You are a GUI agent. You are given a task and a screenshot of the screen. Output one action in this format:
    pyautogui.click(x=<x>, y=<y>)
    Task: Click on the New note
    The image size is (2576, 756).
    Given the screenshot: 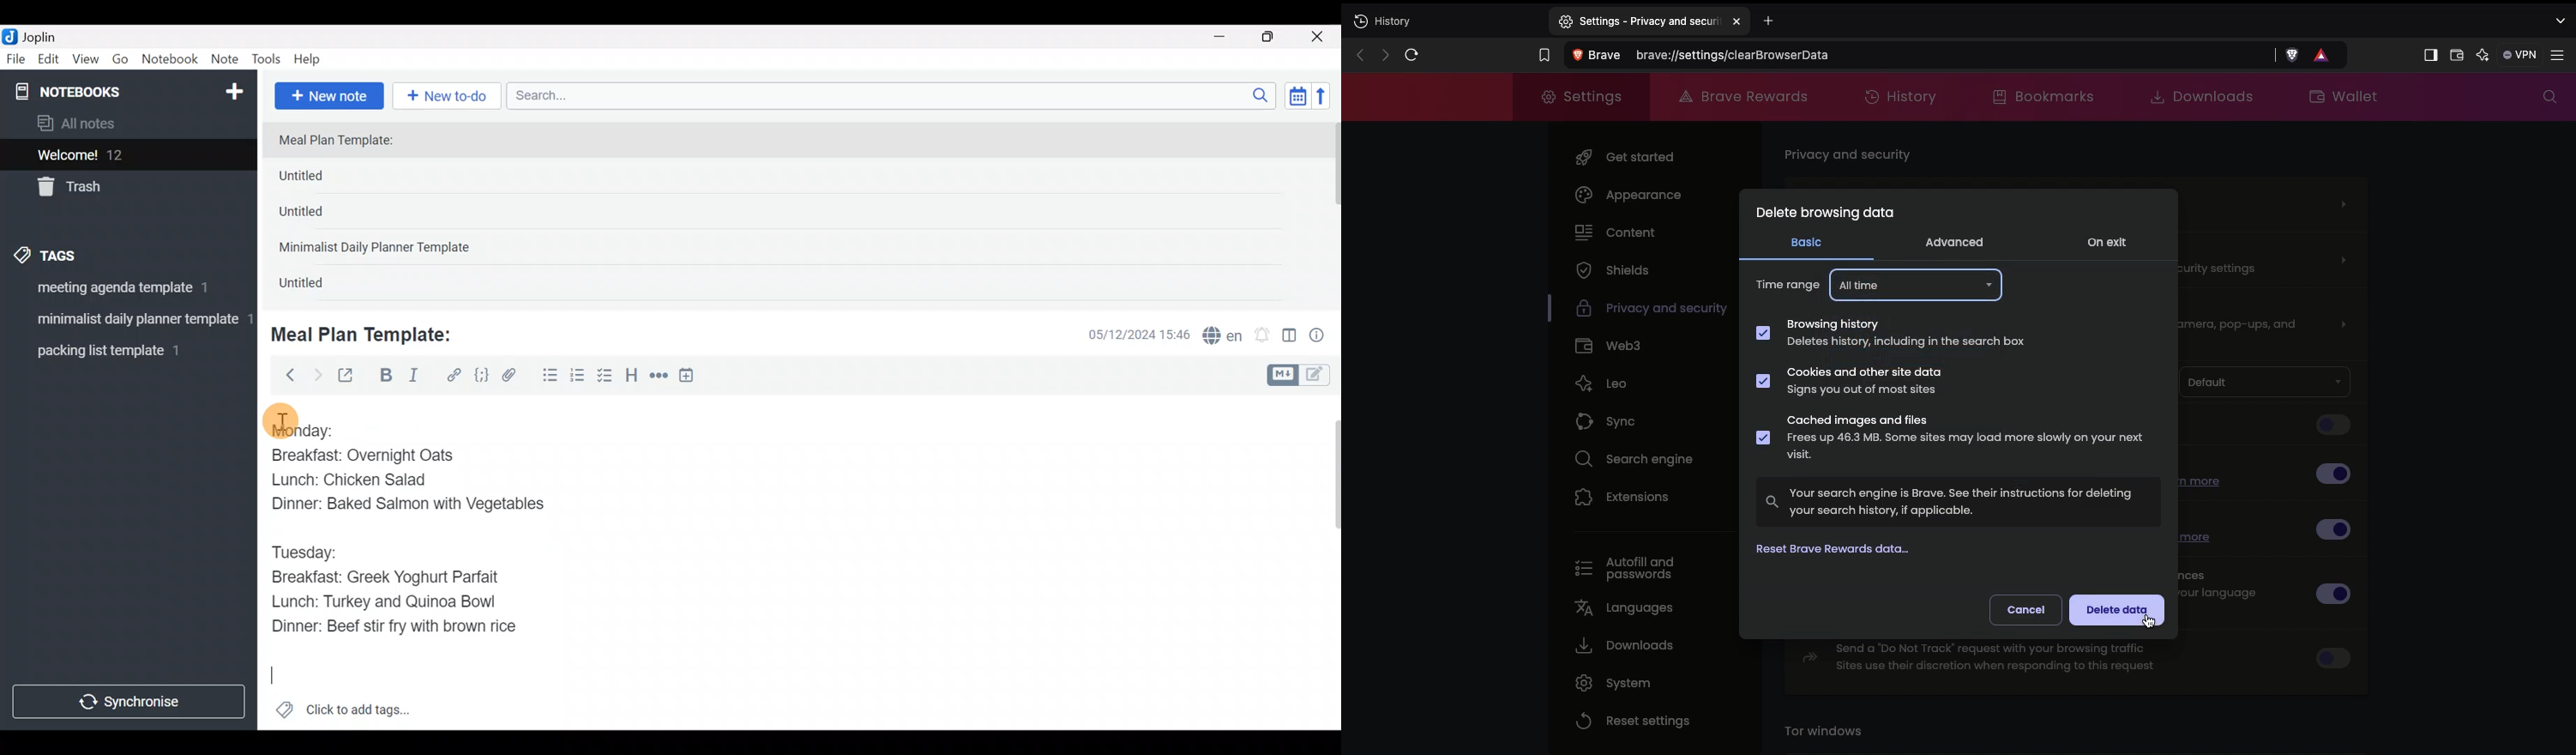 What is the action you would take?
    pyautogui.click(x=328, y=94)
    